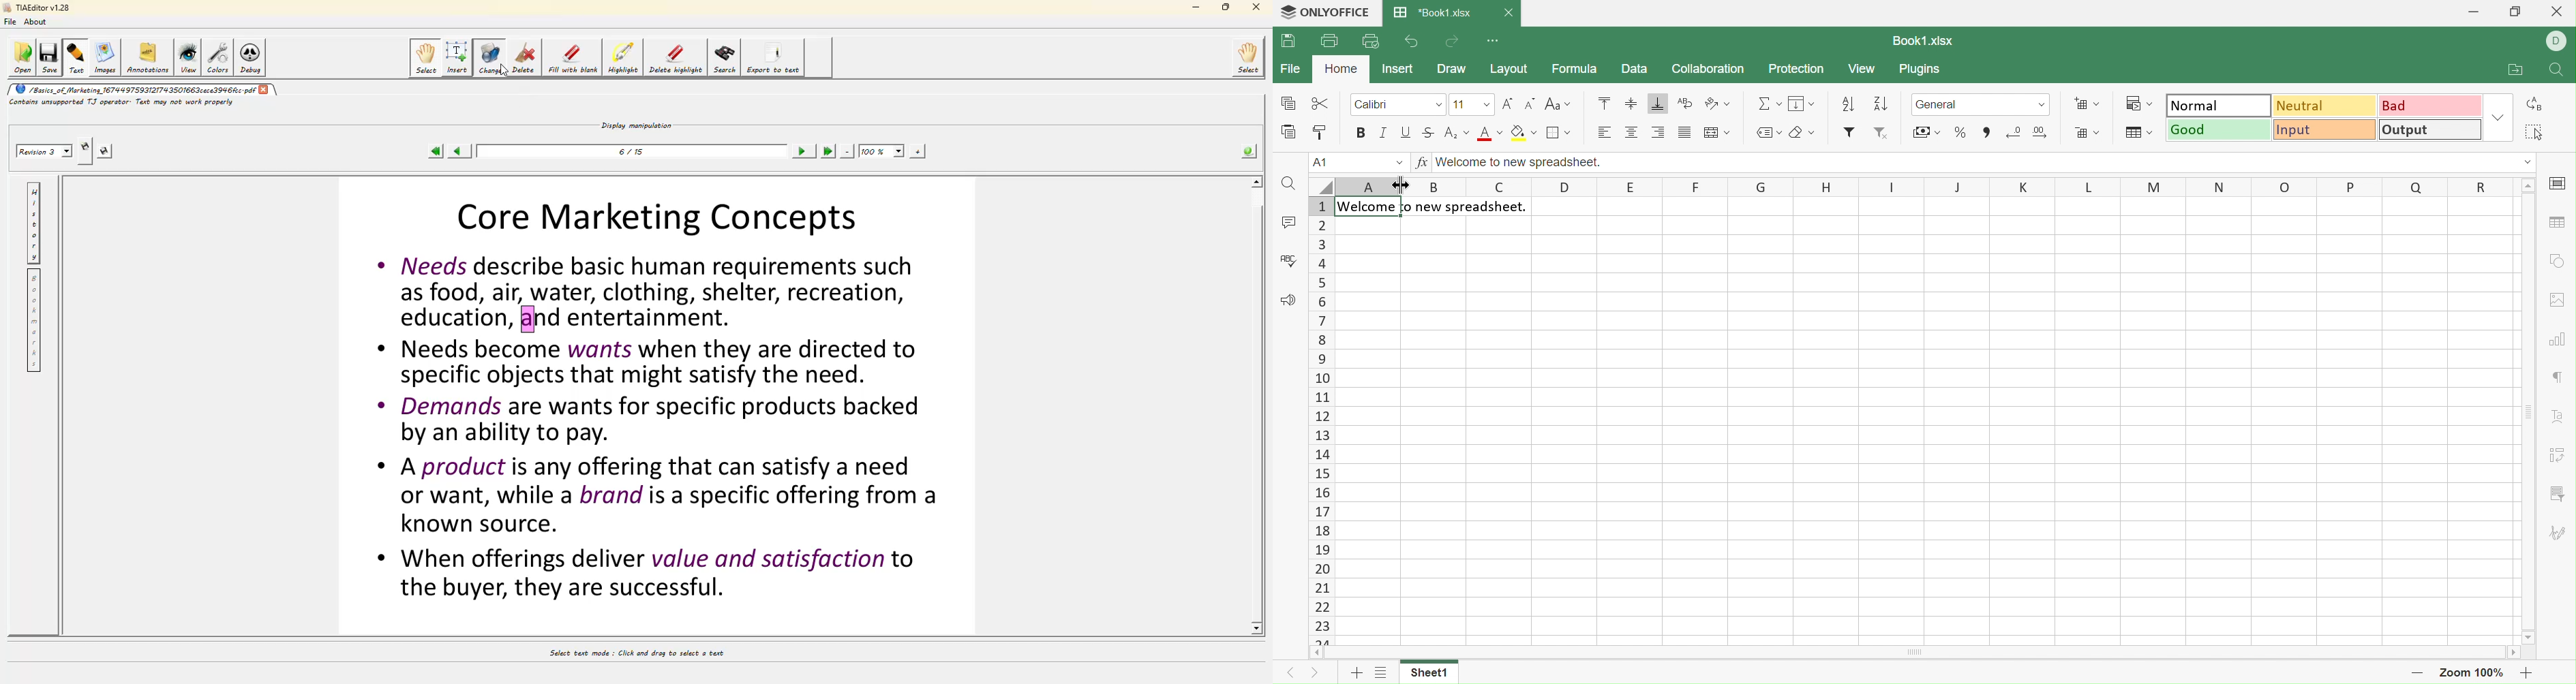 This screenshot has width=2576, height=700. I want to click on Zoom In, so click(2524, 673).